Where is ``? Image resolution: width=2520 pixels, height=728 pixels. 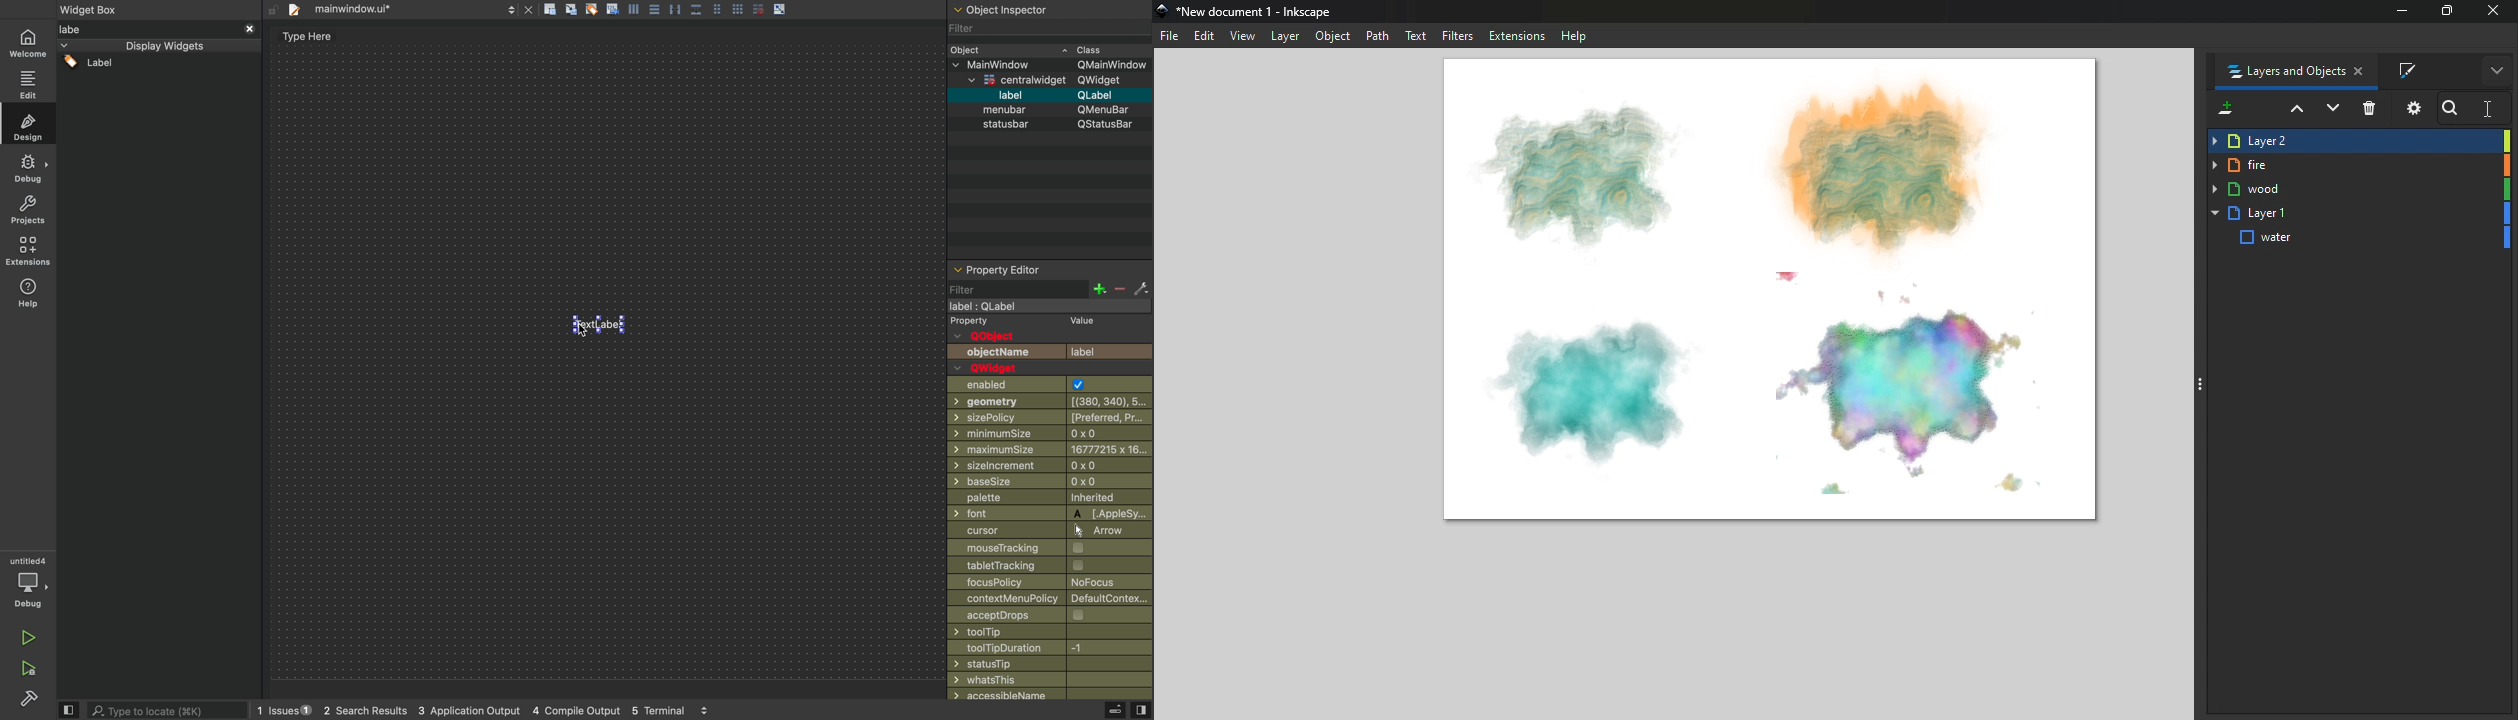  is located at coordinates (608, 360).